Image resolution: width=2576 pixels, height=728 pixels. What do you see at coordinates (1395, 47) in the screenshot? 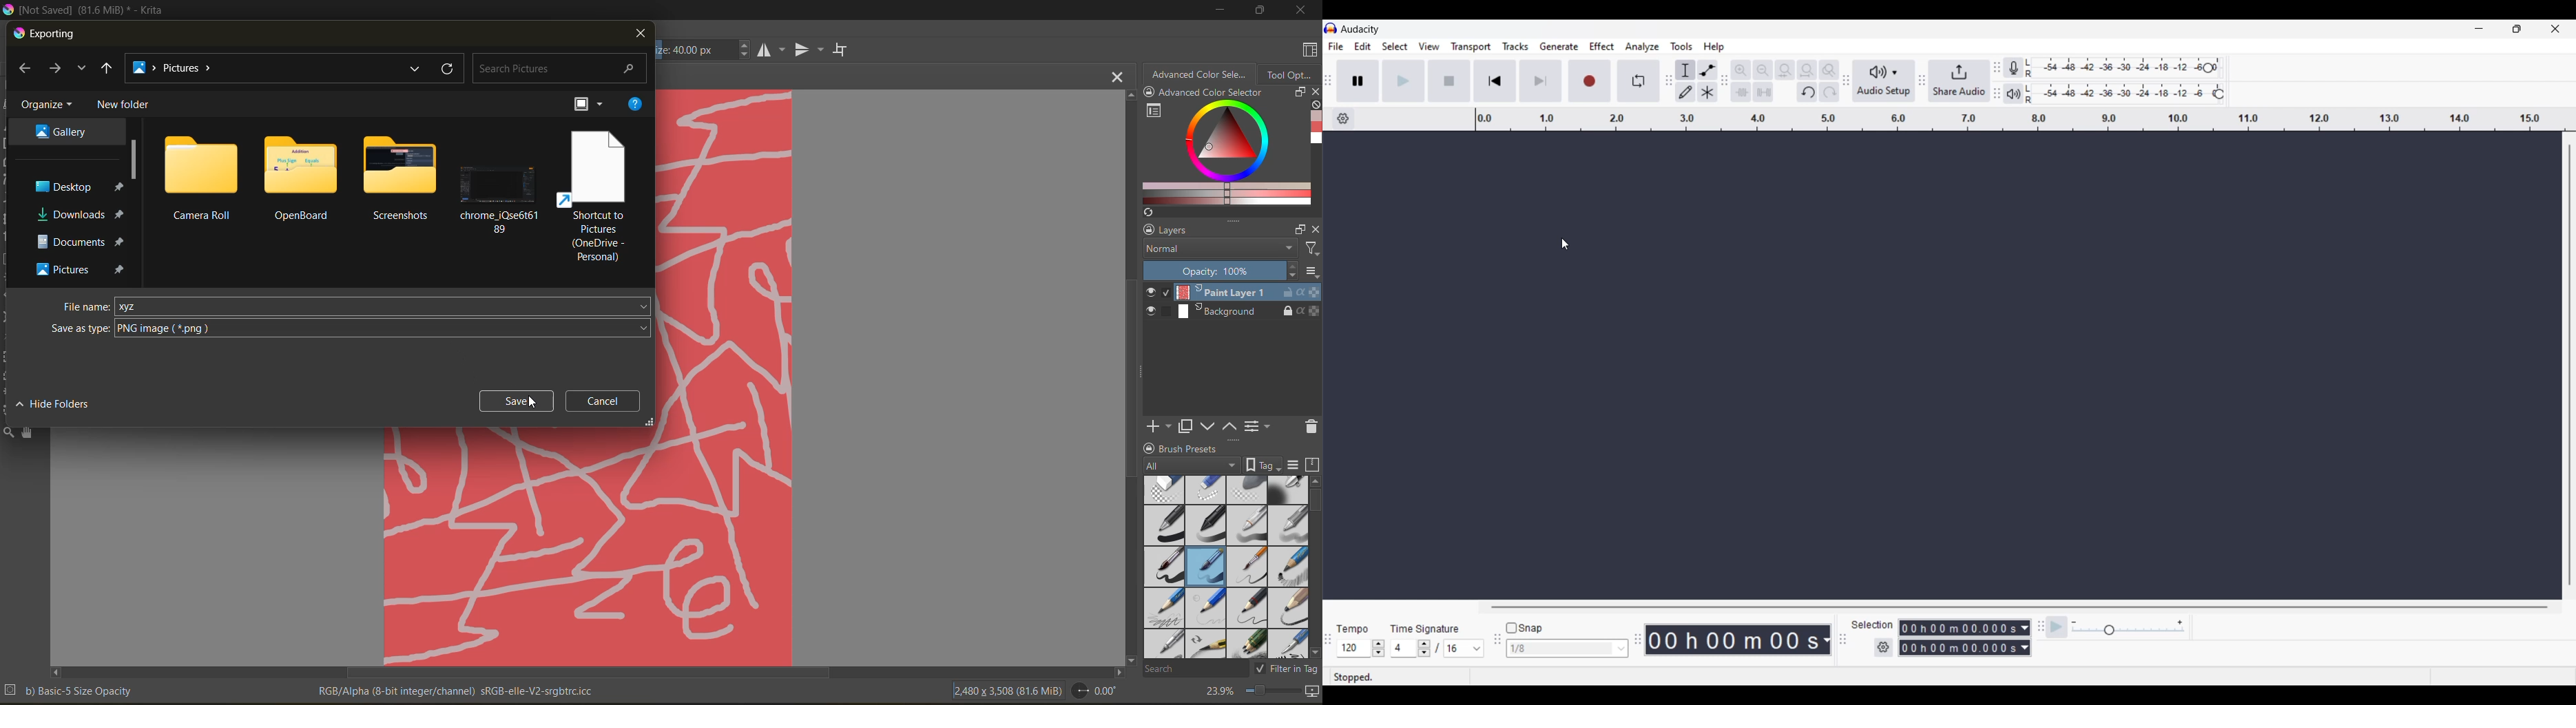
I see `Select menu` at bounding box center [1395, 47].